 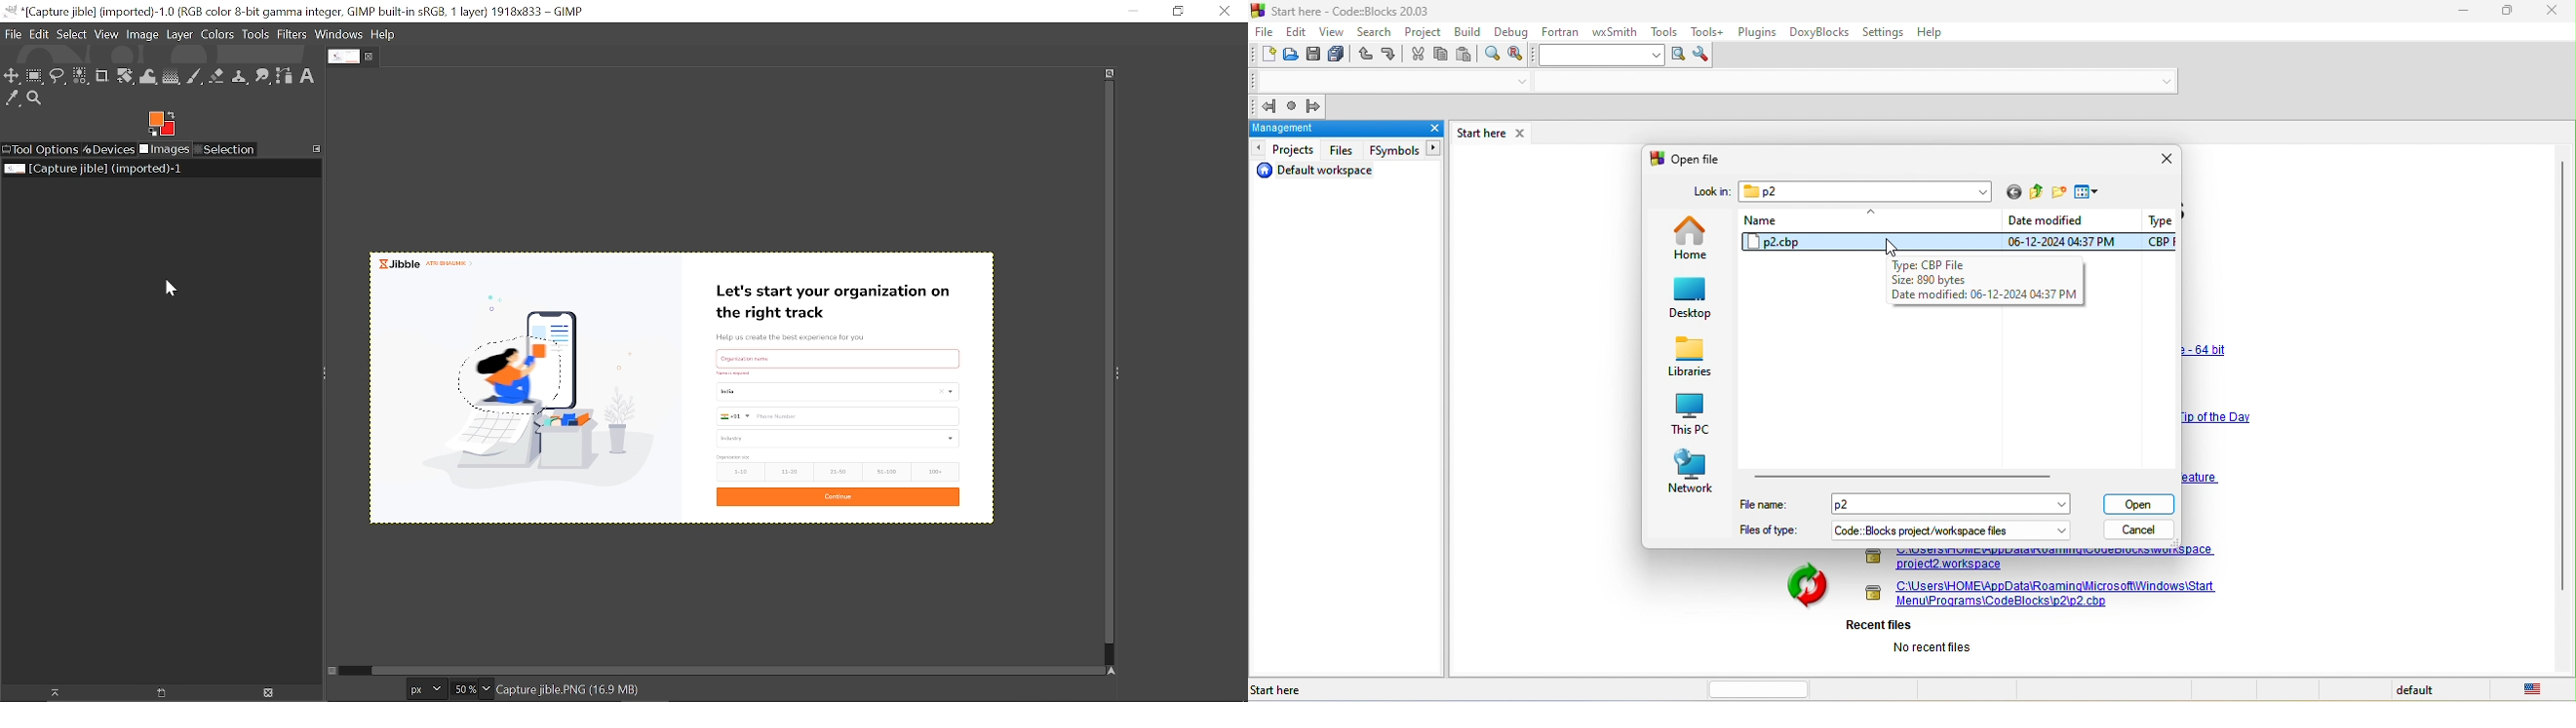 I want to click on name, so click(x=1872, y=222).